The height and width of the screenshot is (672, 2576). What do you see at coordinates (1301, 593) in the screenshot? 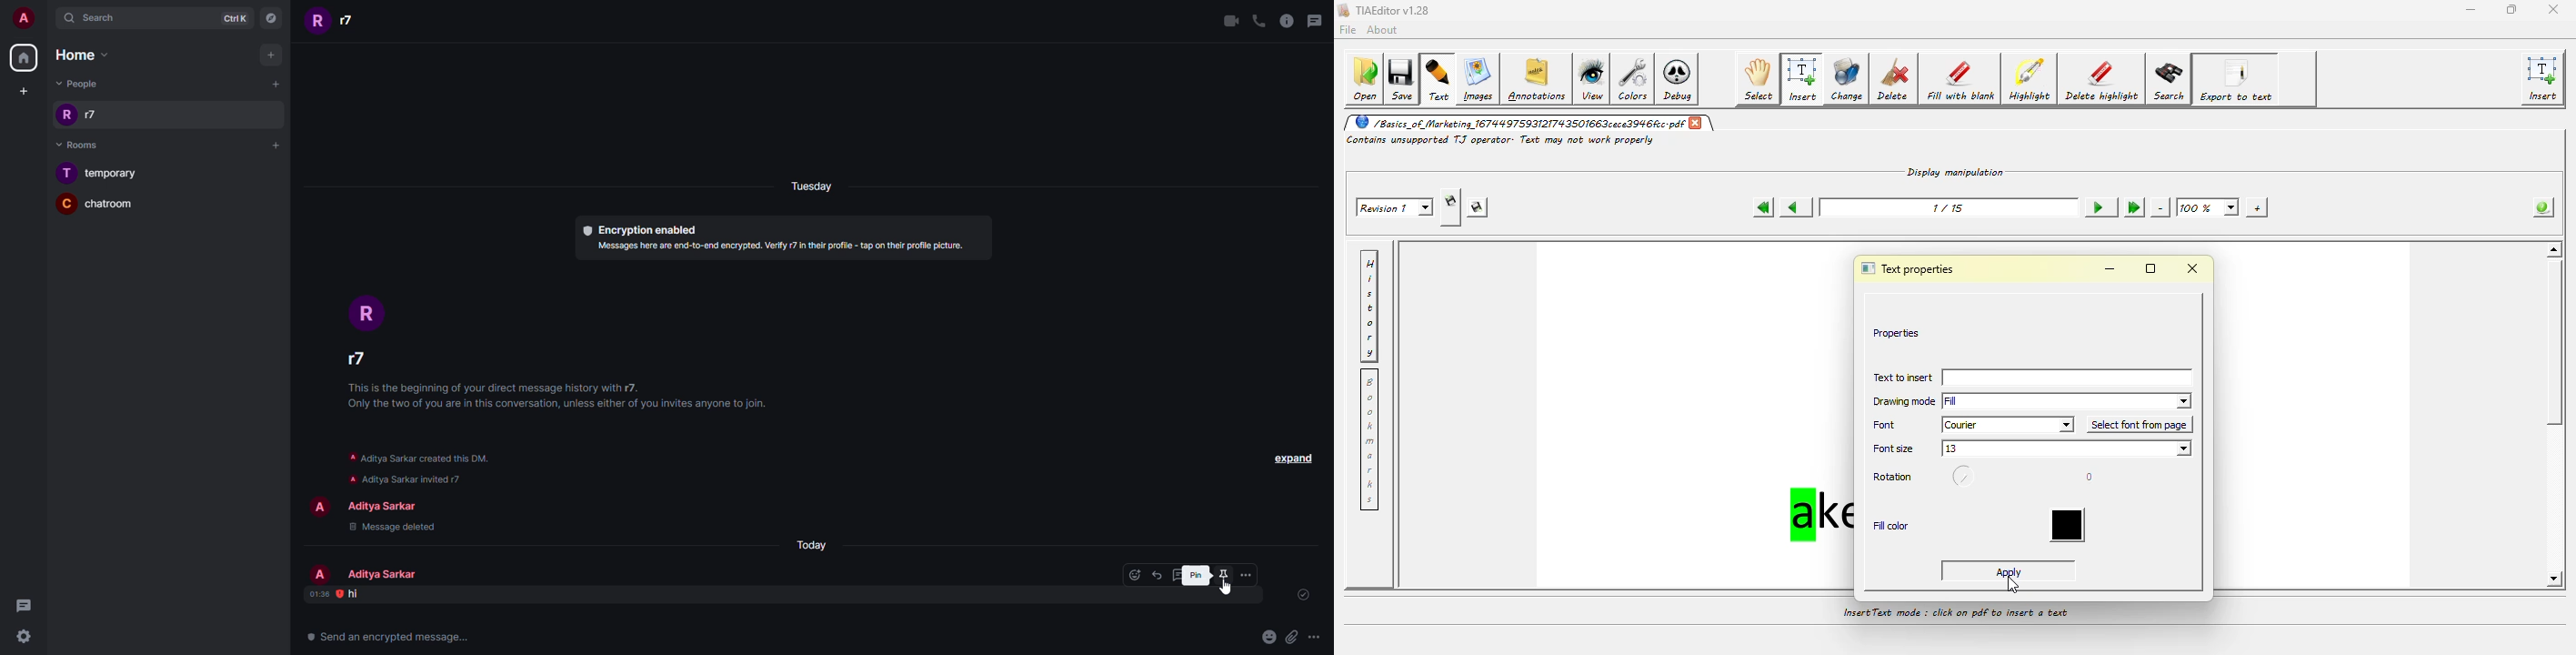
I see `sent` at bounding box center [1301, 593].